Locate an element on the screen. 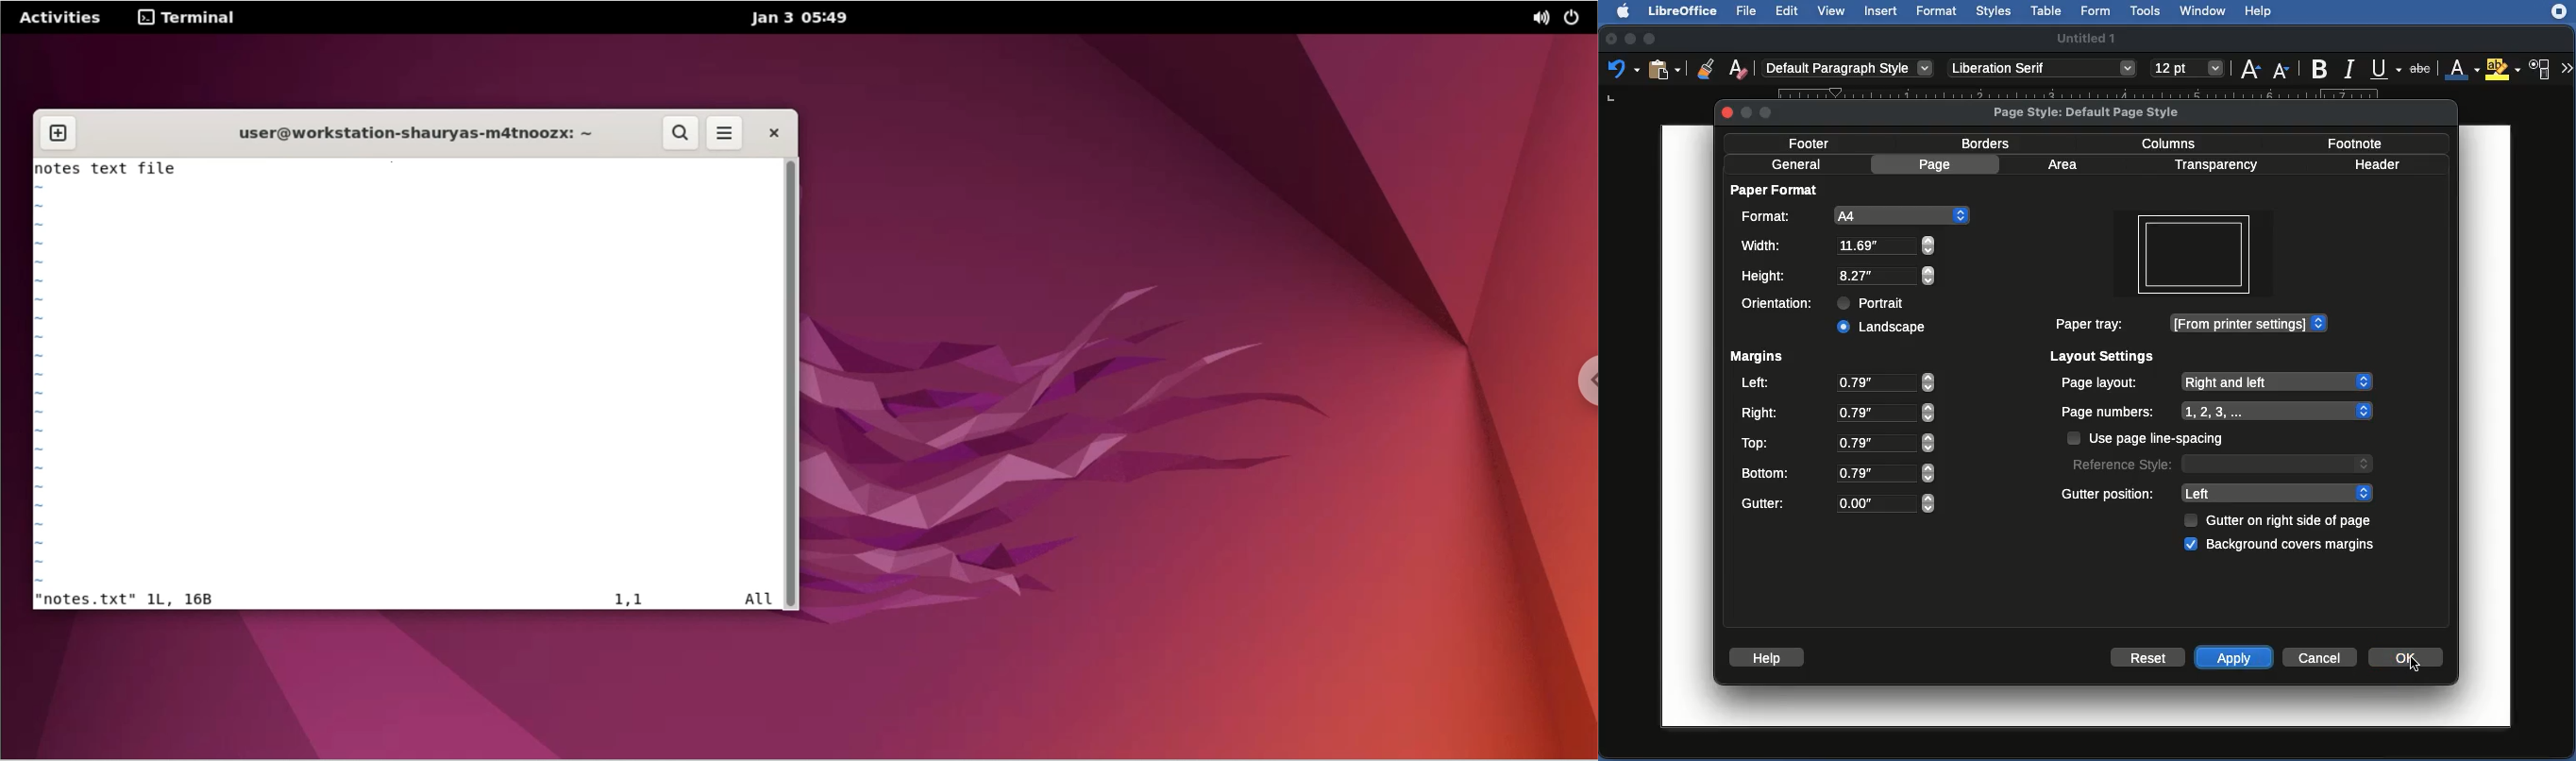 The image size is (2576, 784). Apply click is located at coordinates (2234, 657).